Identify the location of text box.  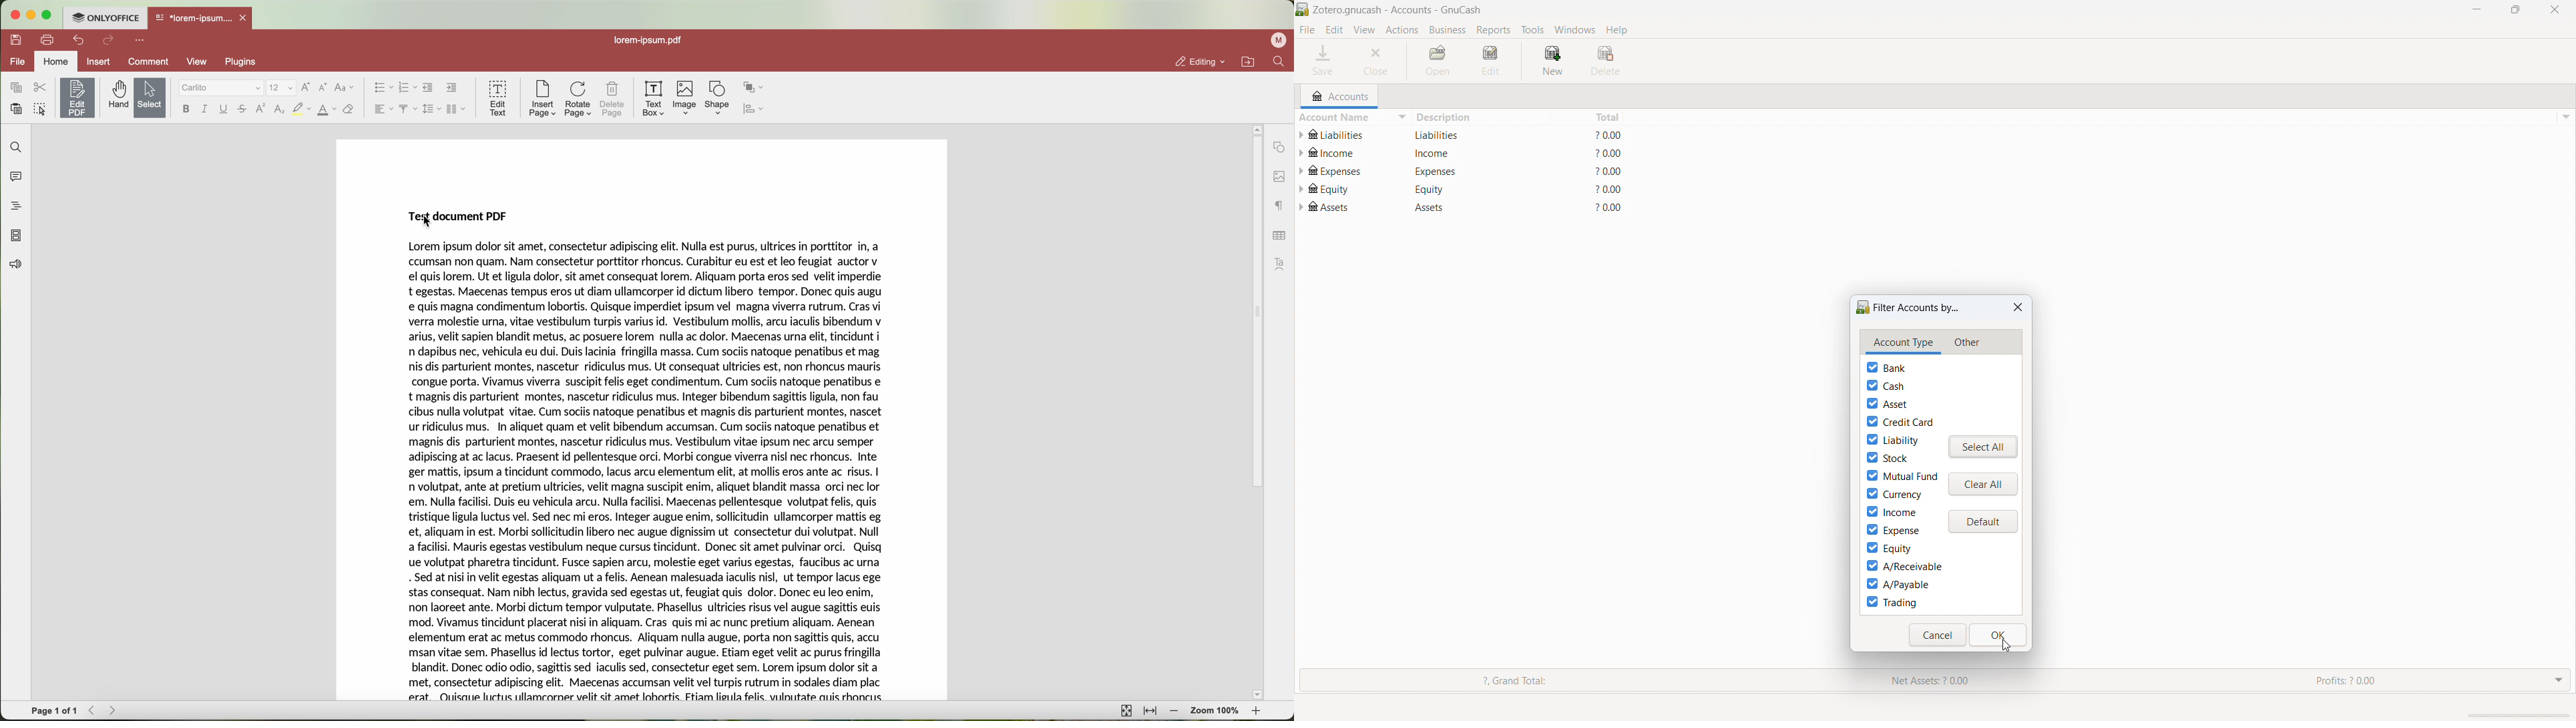
(656, 98).